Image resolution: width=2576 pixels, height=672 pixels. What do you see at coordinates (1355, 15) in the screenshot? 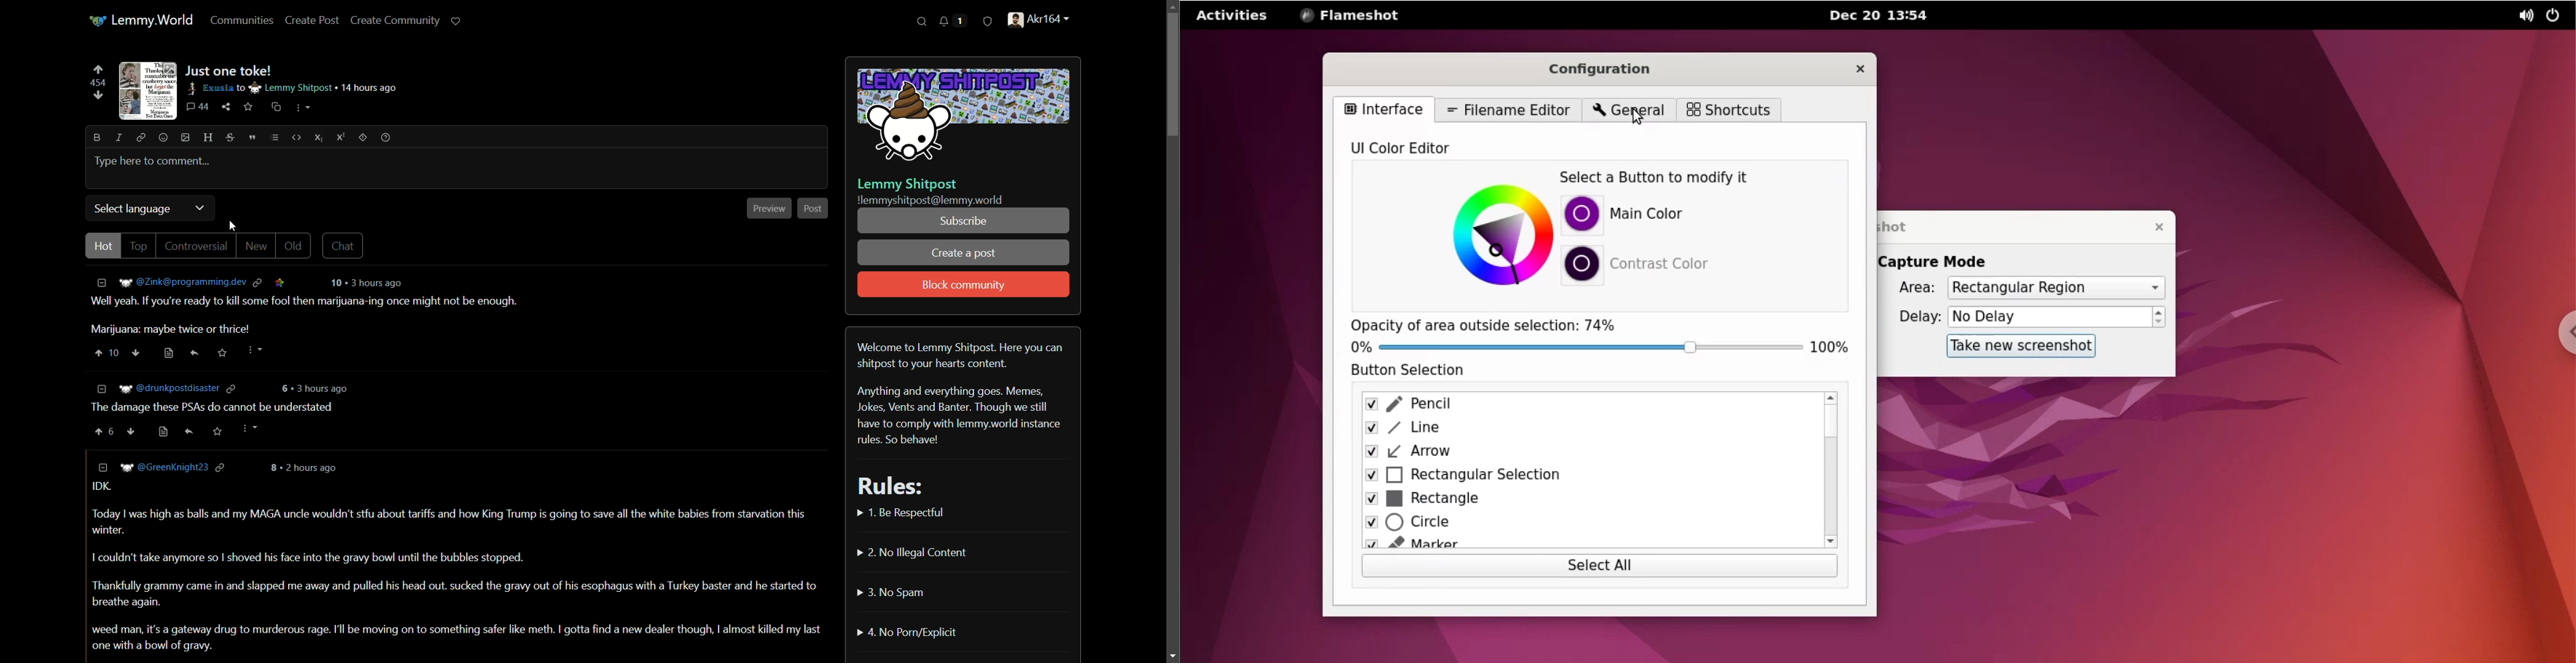
I see `flameshot options` at bounding box center [1355, 15].